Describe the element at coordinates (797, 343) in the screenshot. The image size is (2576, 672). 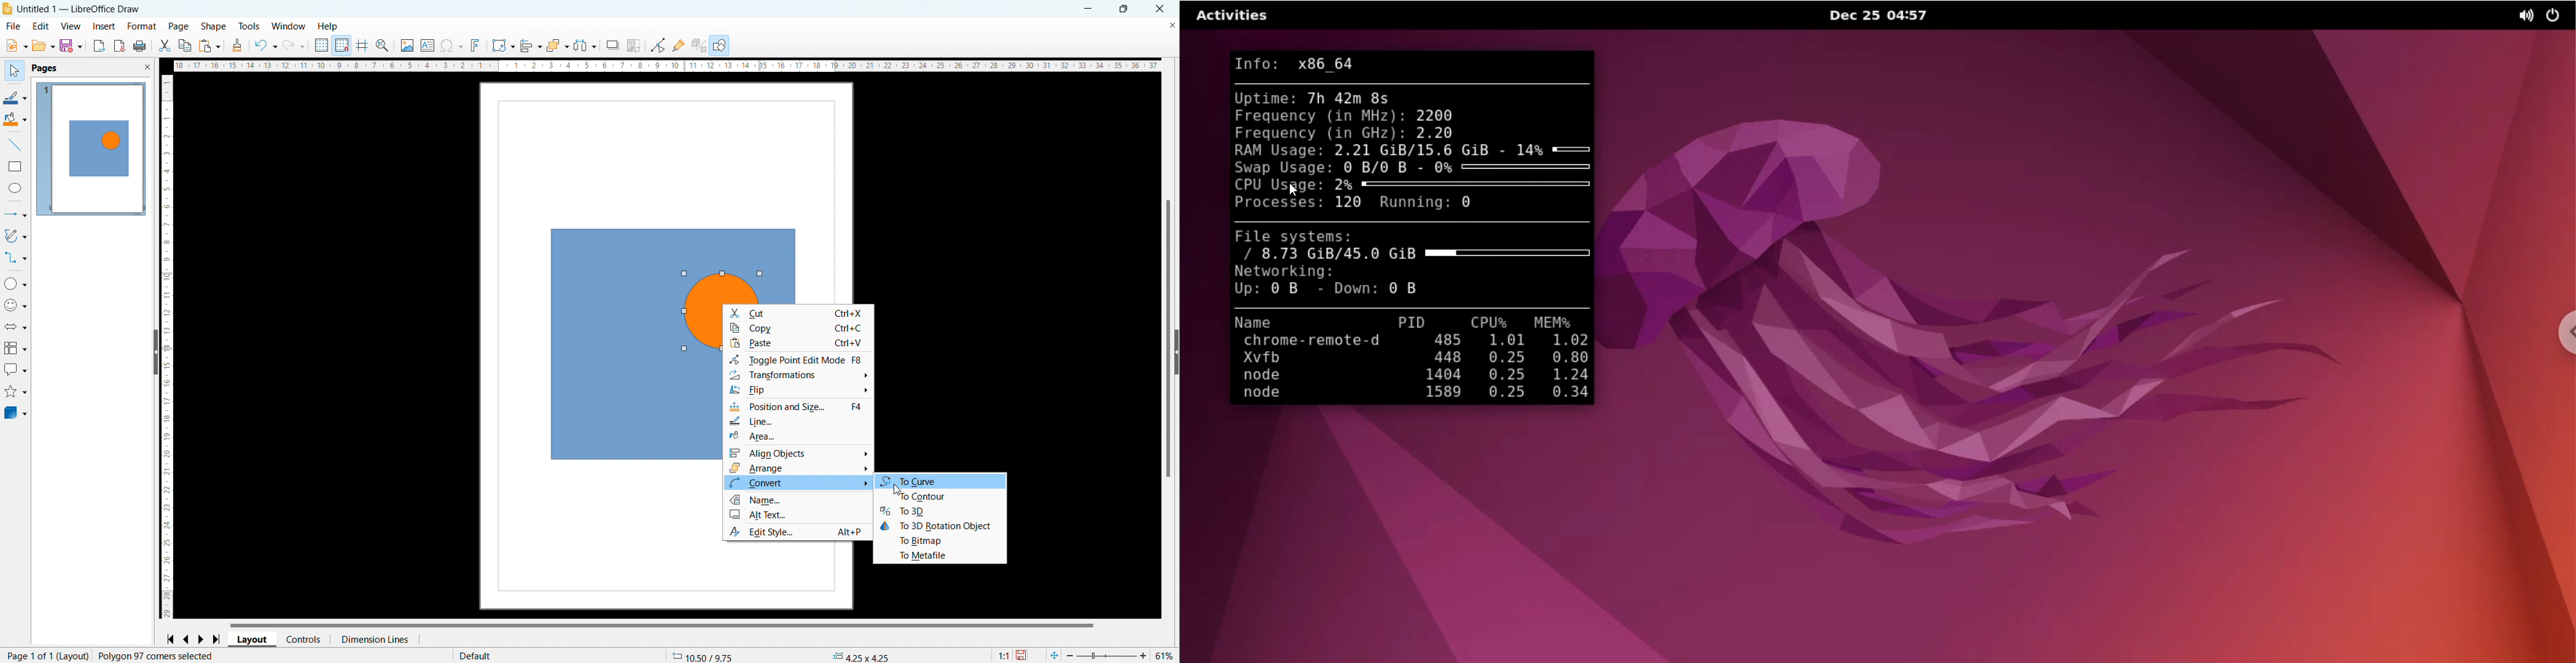
I see `paste` at that location.